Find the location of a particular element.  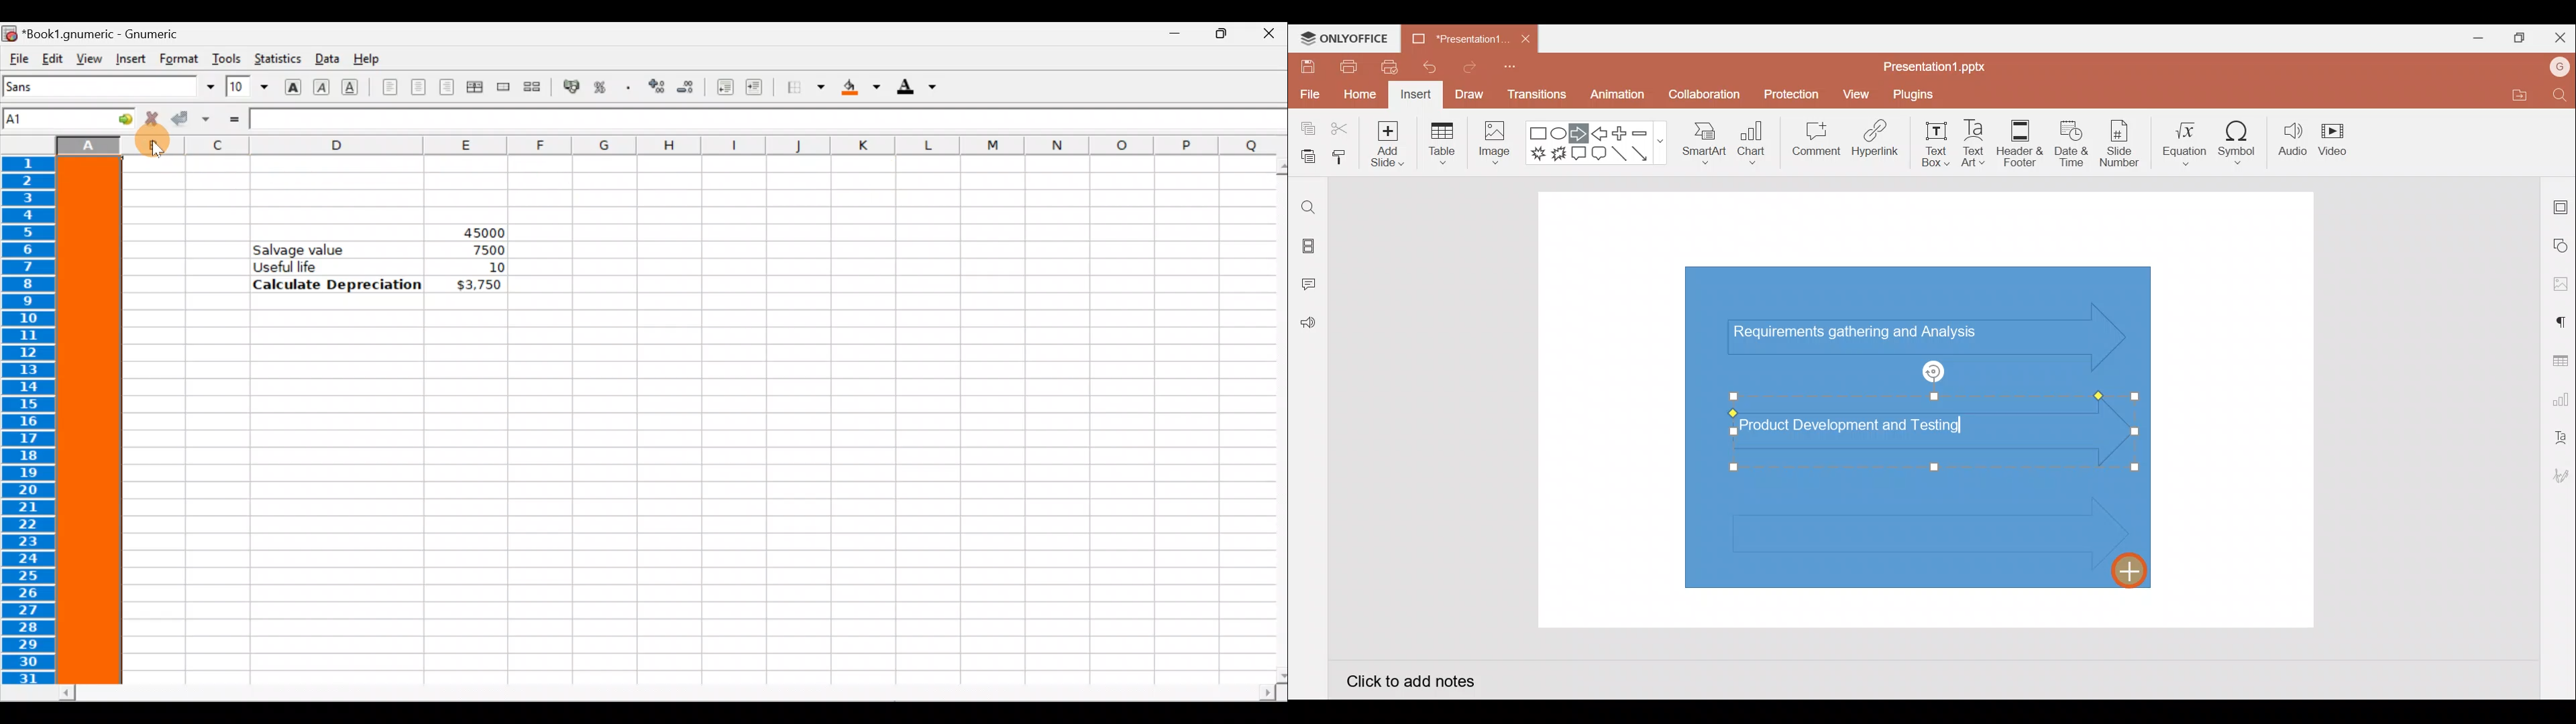

Click to add notes is located at coordinates (1410, 680).